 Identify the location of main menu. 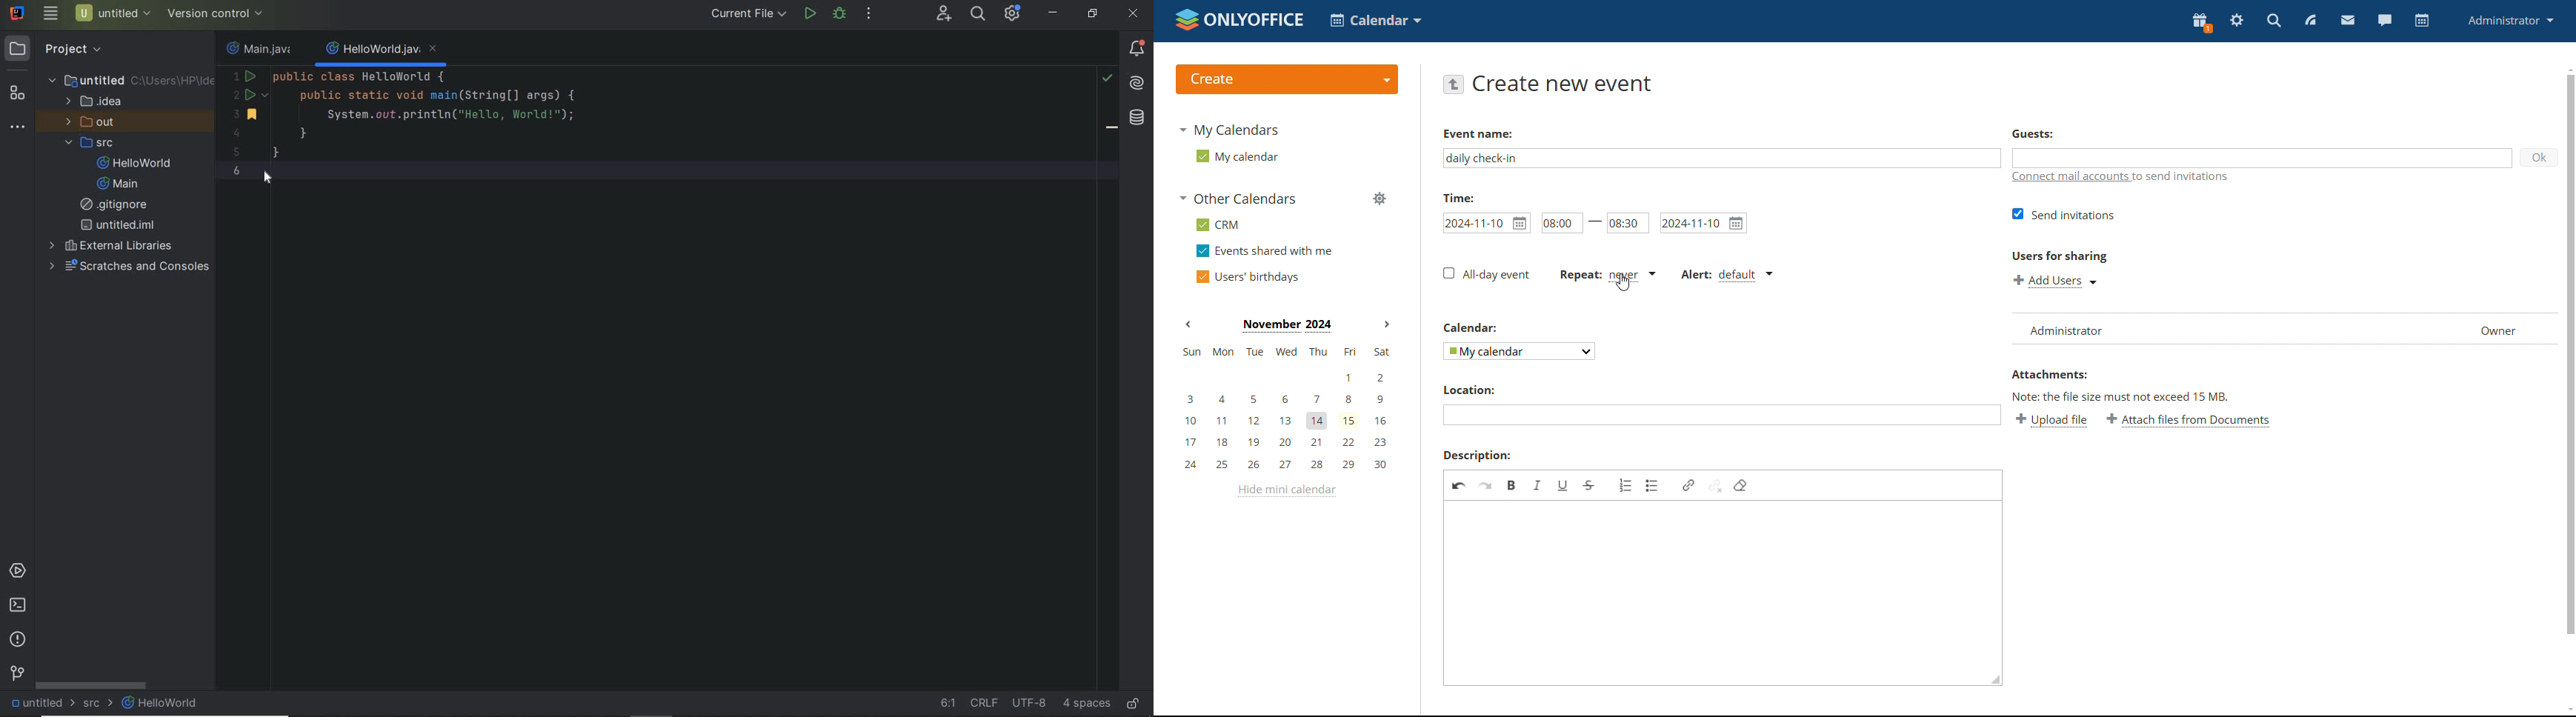
(51, 13).